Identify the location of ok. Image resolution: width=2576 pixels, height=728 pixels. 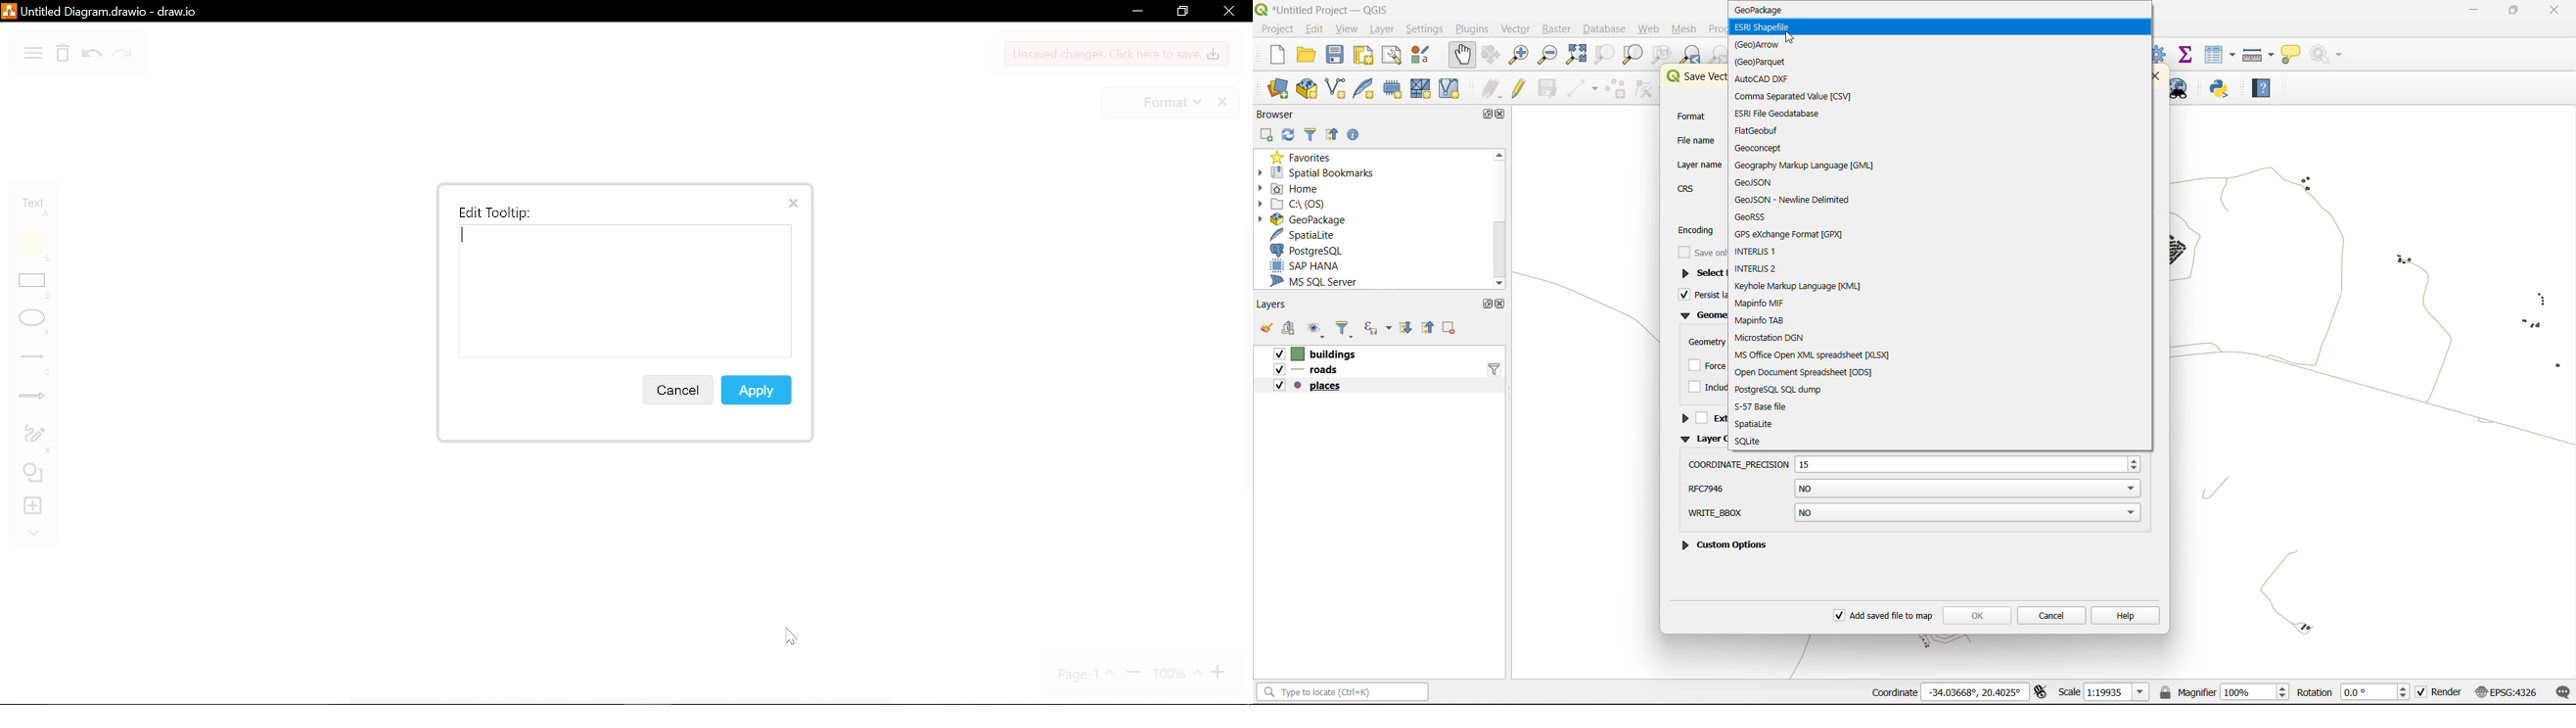
(1979, 616).